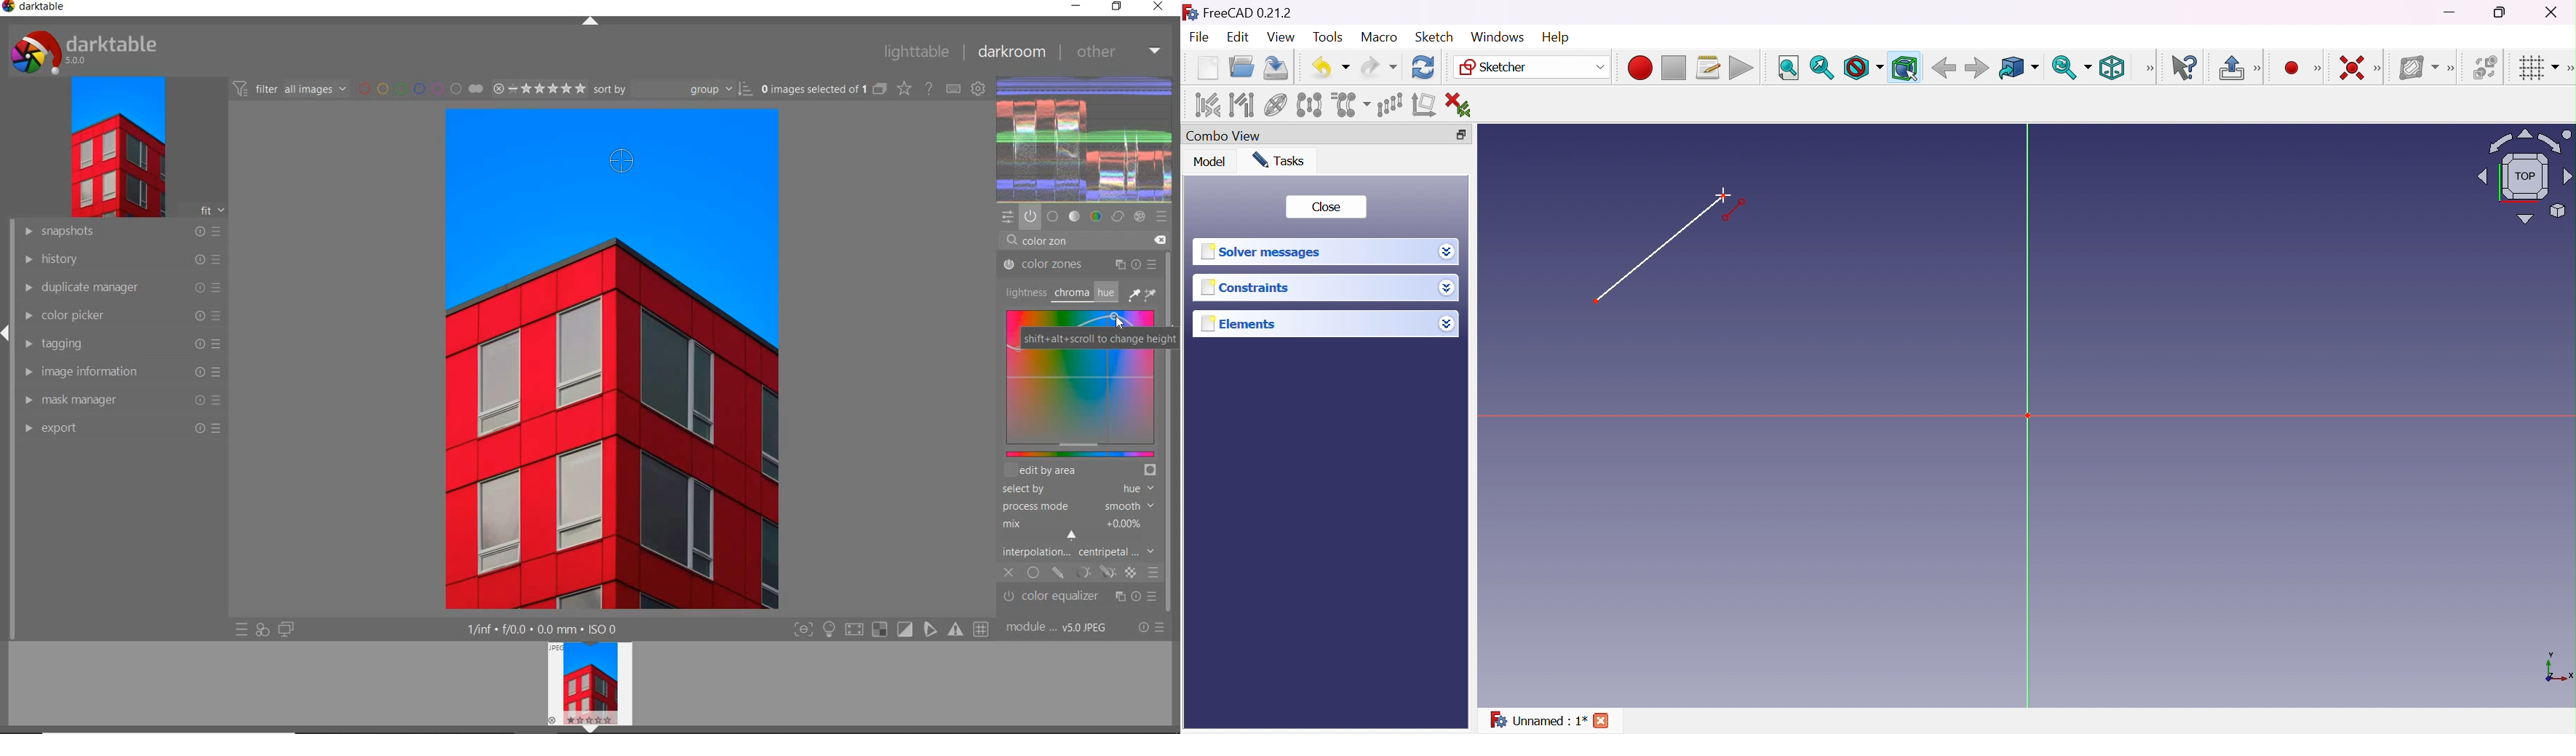 This screenshot has width=2576, height=756. What do you see at coordinates (1086, 138) in the screenshot?
I see `waveform` at bounding box center [1086, 138].